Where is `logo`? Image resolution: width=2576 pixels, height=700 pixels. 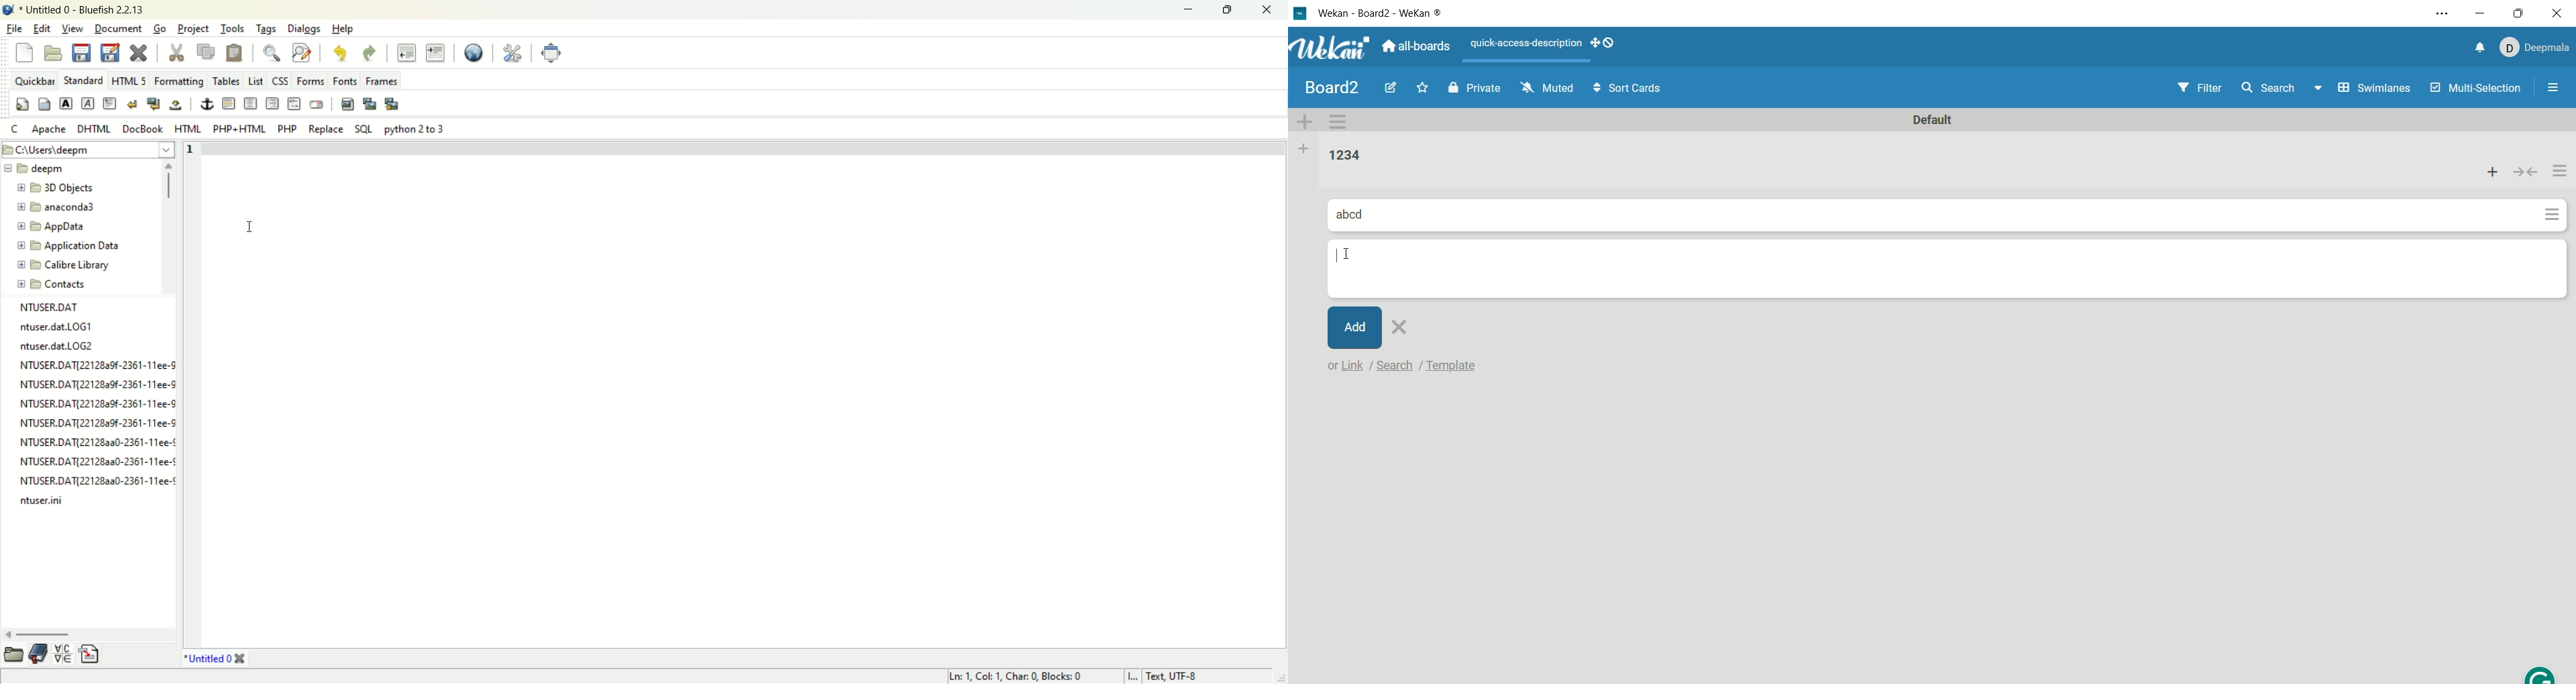 logo is located at coordinates (1303, 11).